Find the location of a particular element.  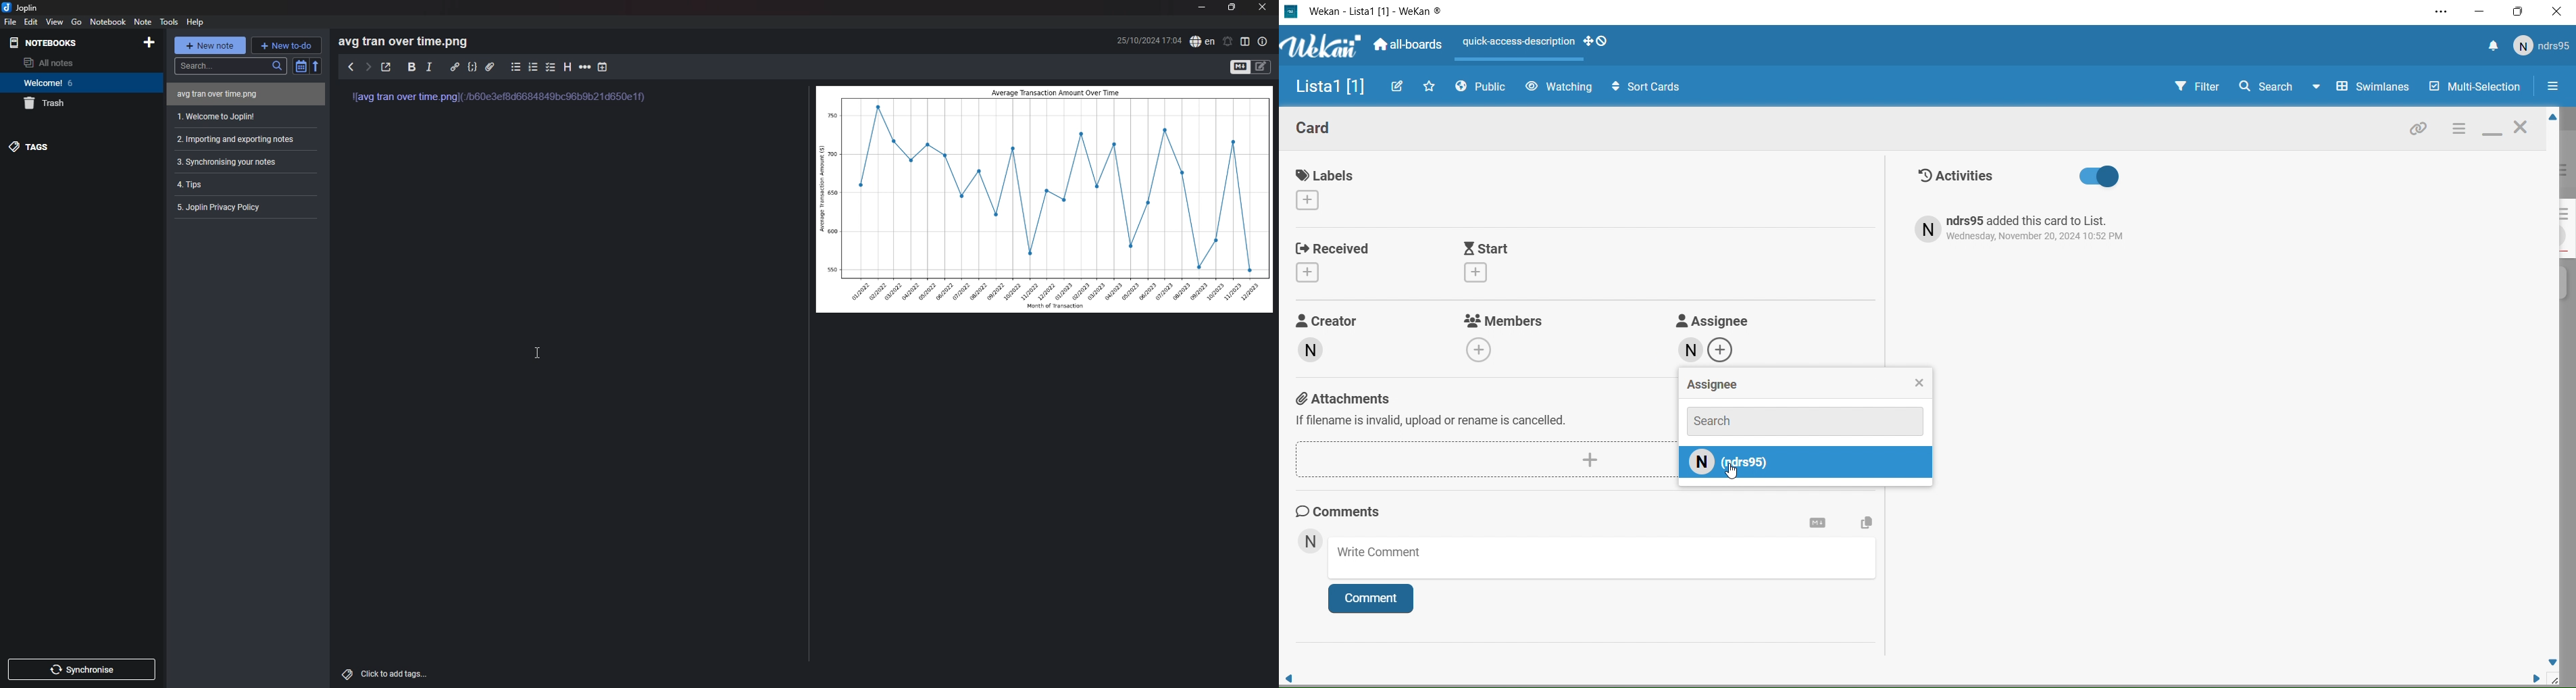

close is located at coordinates (1264, 7).